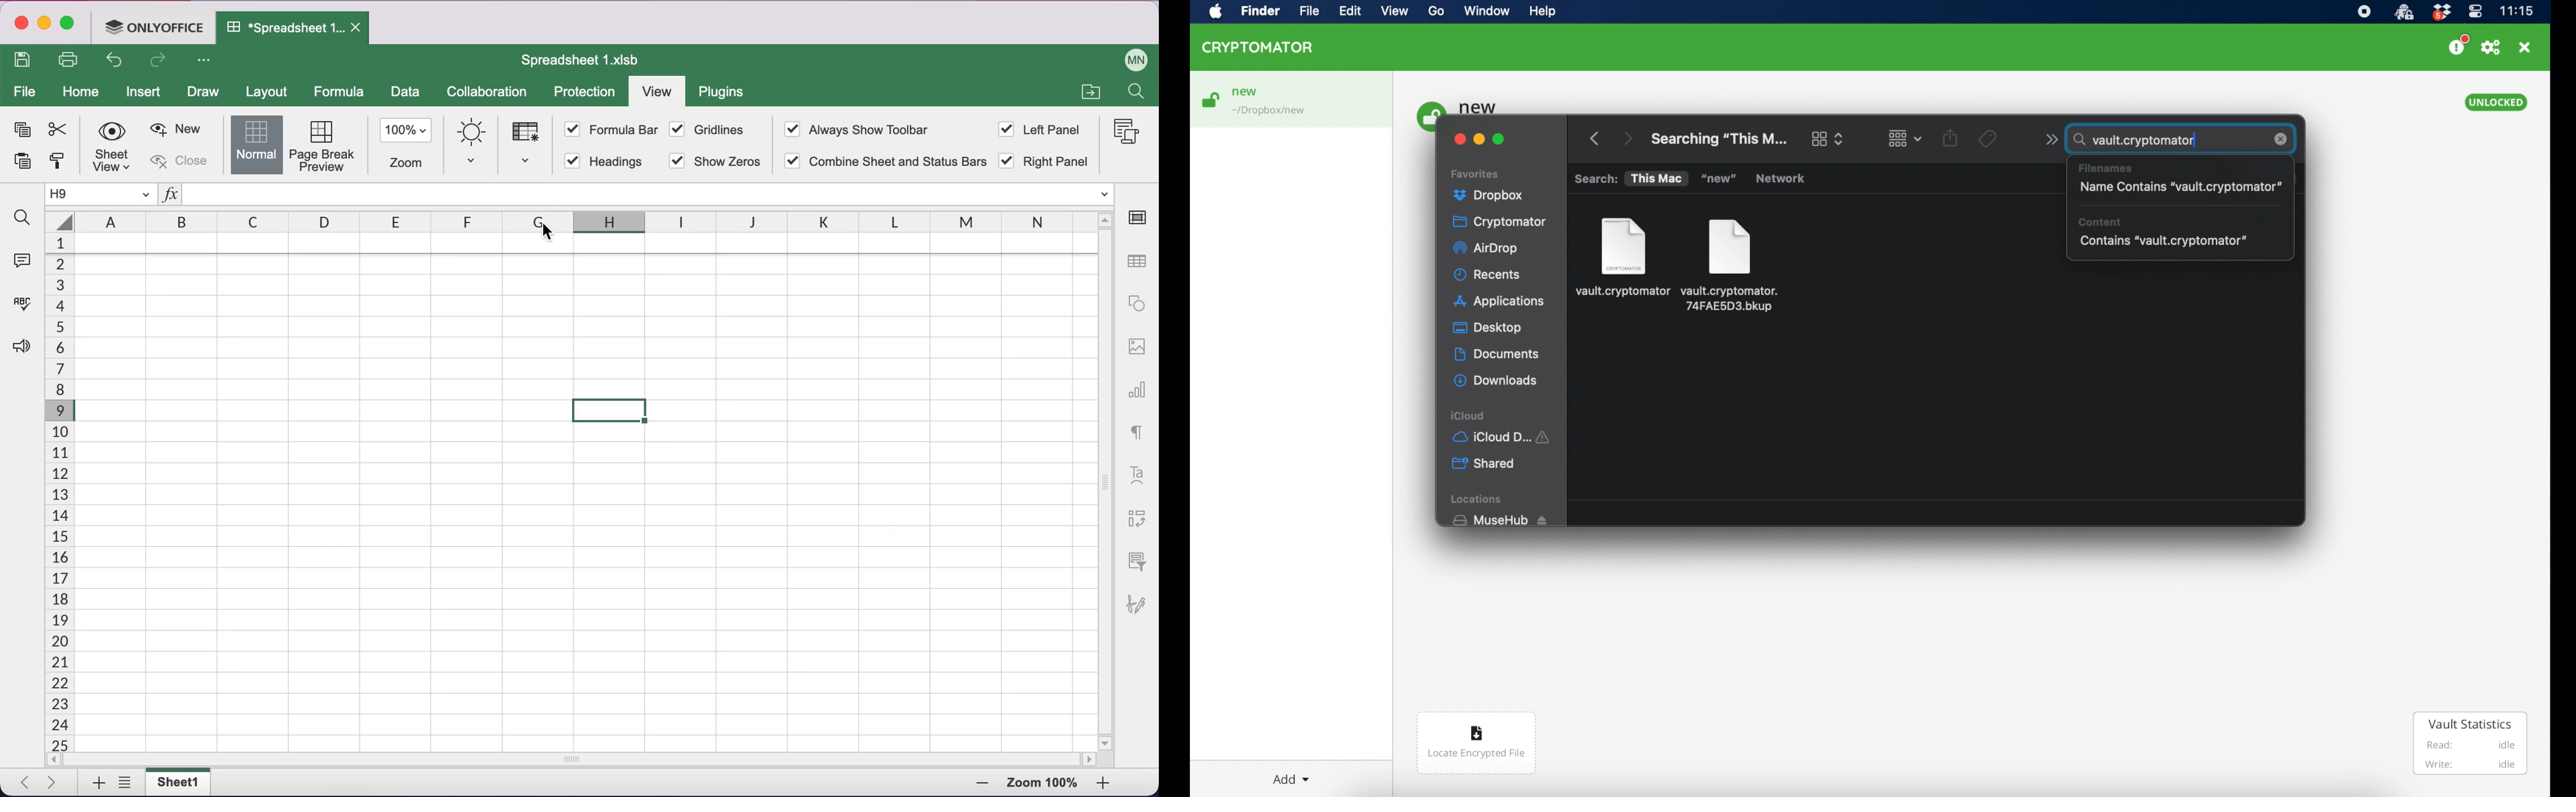 The image size is (2576, 812). What do you see at coordinates (2101, 221) in the screenshot?
I see `content` at bounding box center [2101, 221].